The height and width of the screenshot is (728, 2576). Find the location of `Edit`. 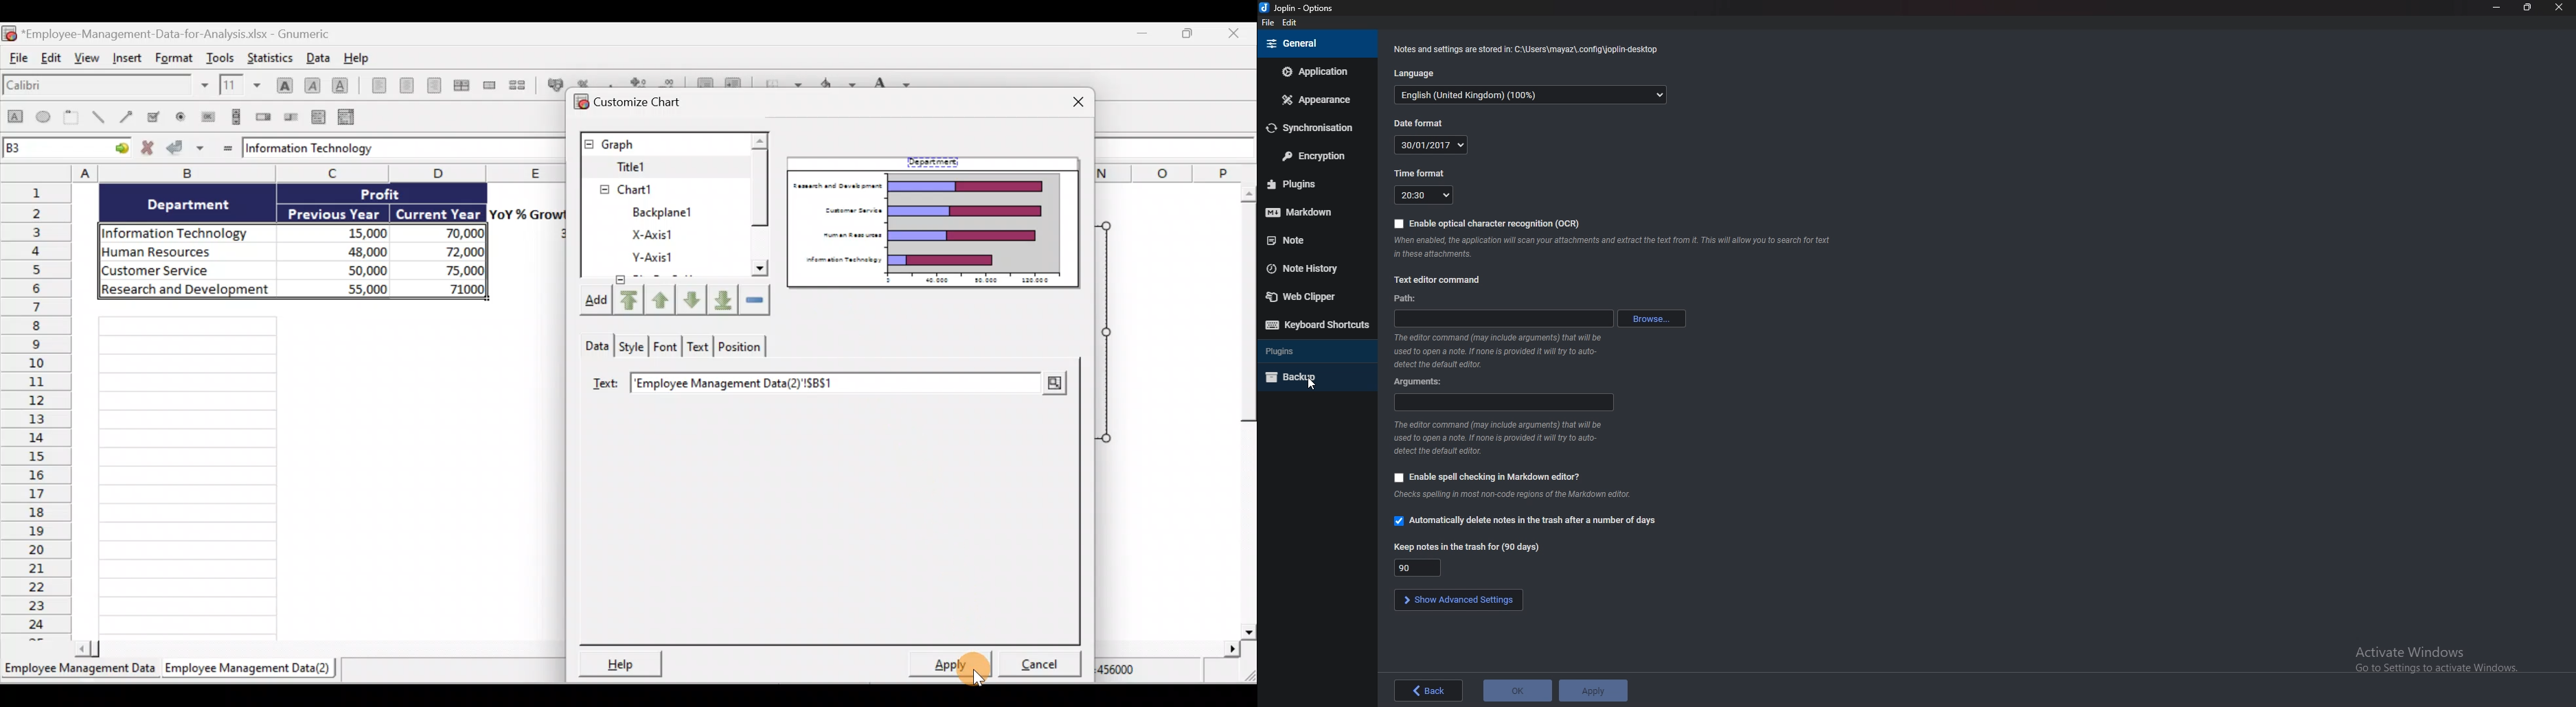

Edit is located at coordinates (54, 61).